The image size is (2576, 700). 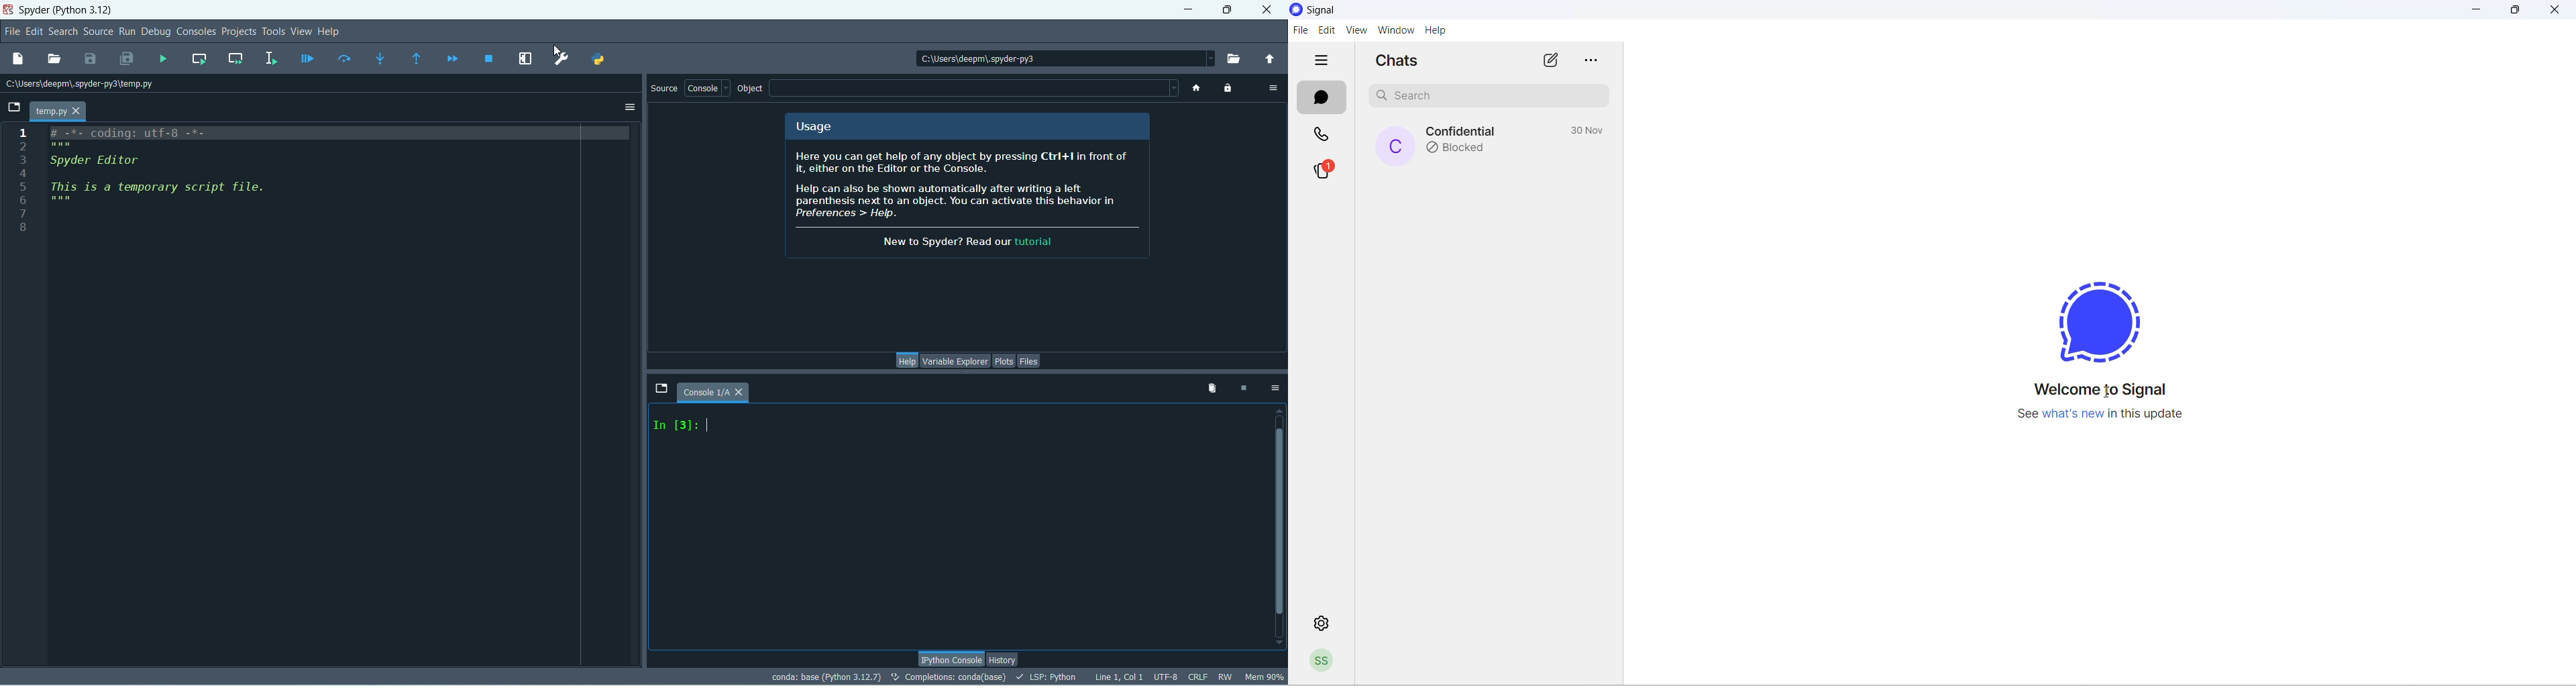 I want to click on console, so click(x=708, y=87).